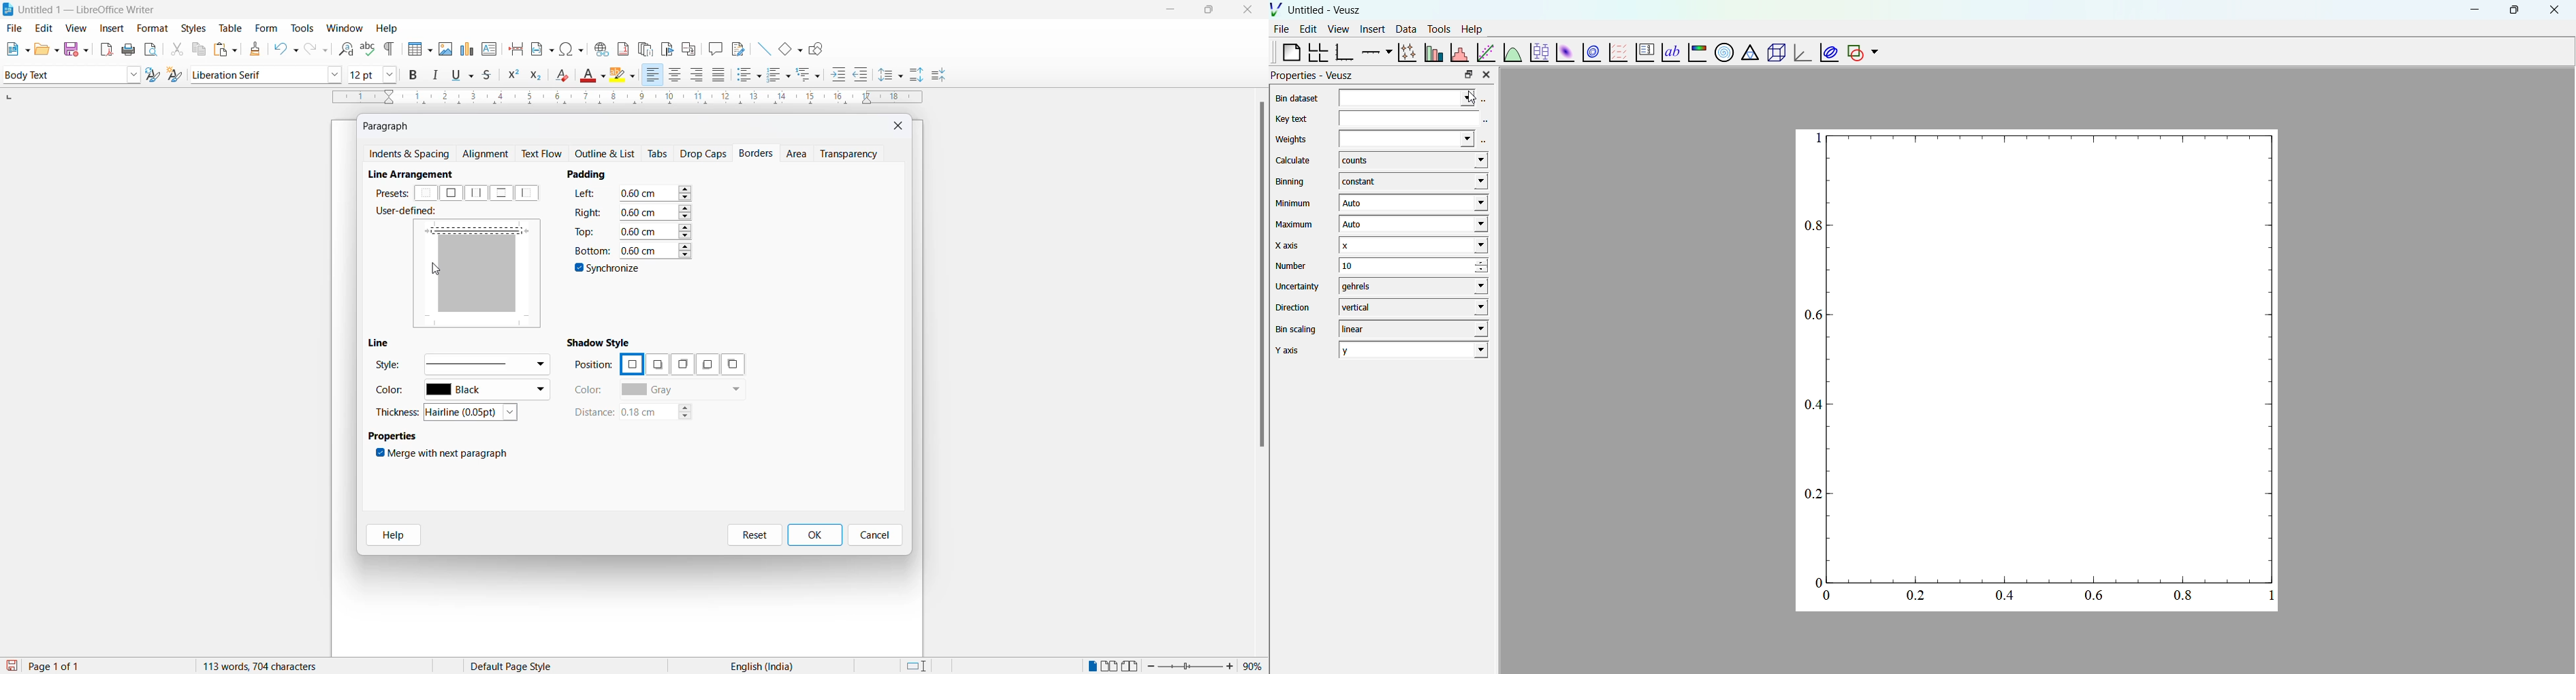 Image resolution: width=2576 pixels, height=700 pixels. I want to click on toggle unordered list, so click(749, 75).